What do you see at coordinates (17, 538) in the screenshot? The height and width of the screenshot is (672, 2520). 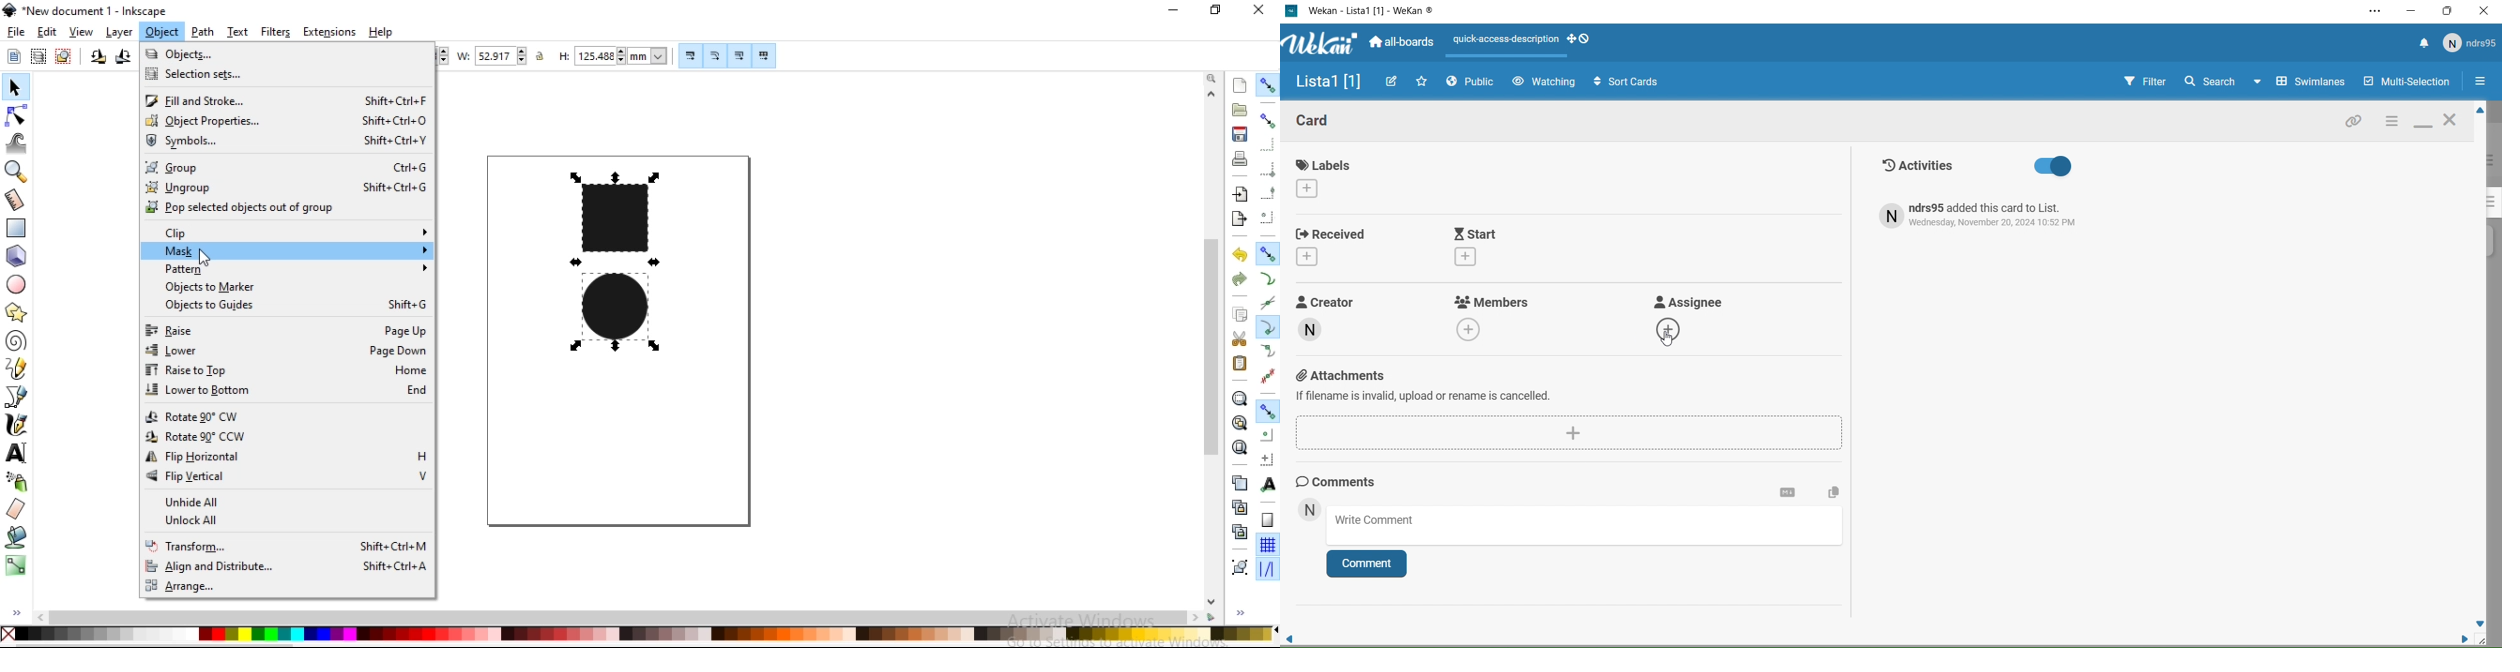 I see `fill bounded areas` at bounding box center [17, 538].